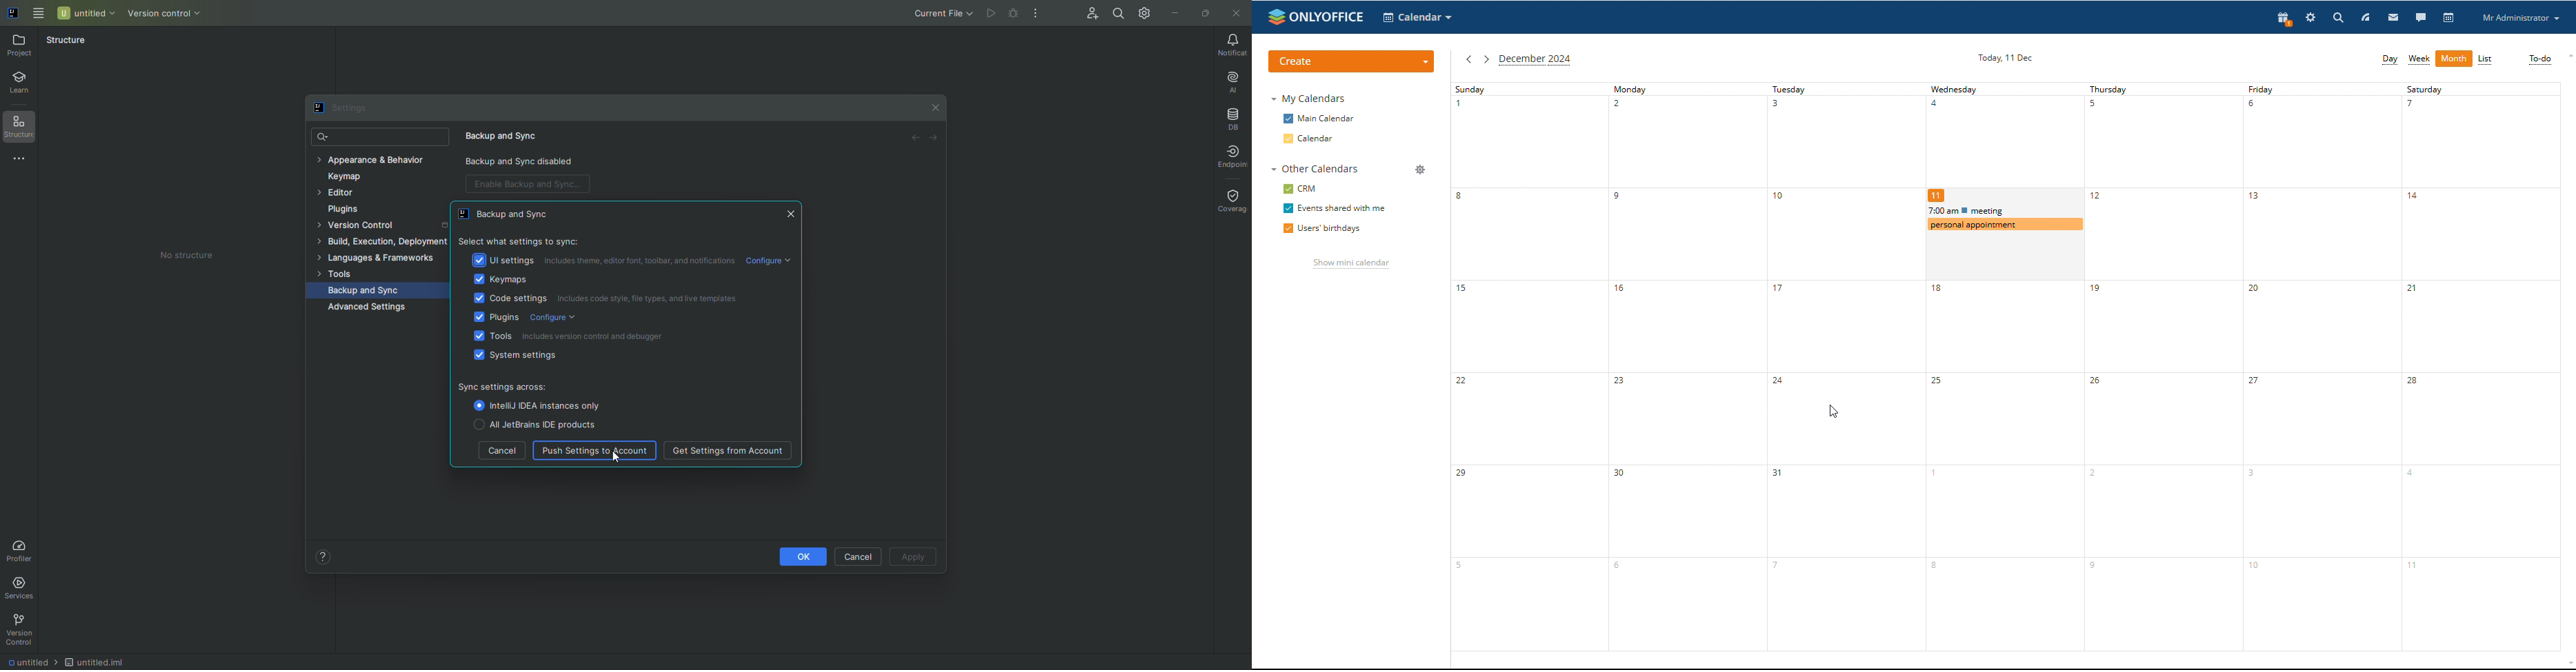 This screenshot has width=2576, height=672. What do you see at coordinates (1204, 12) in the screenshot?
I see `Restore` at bounding box center [1204, 12].